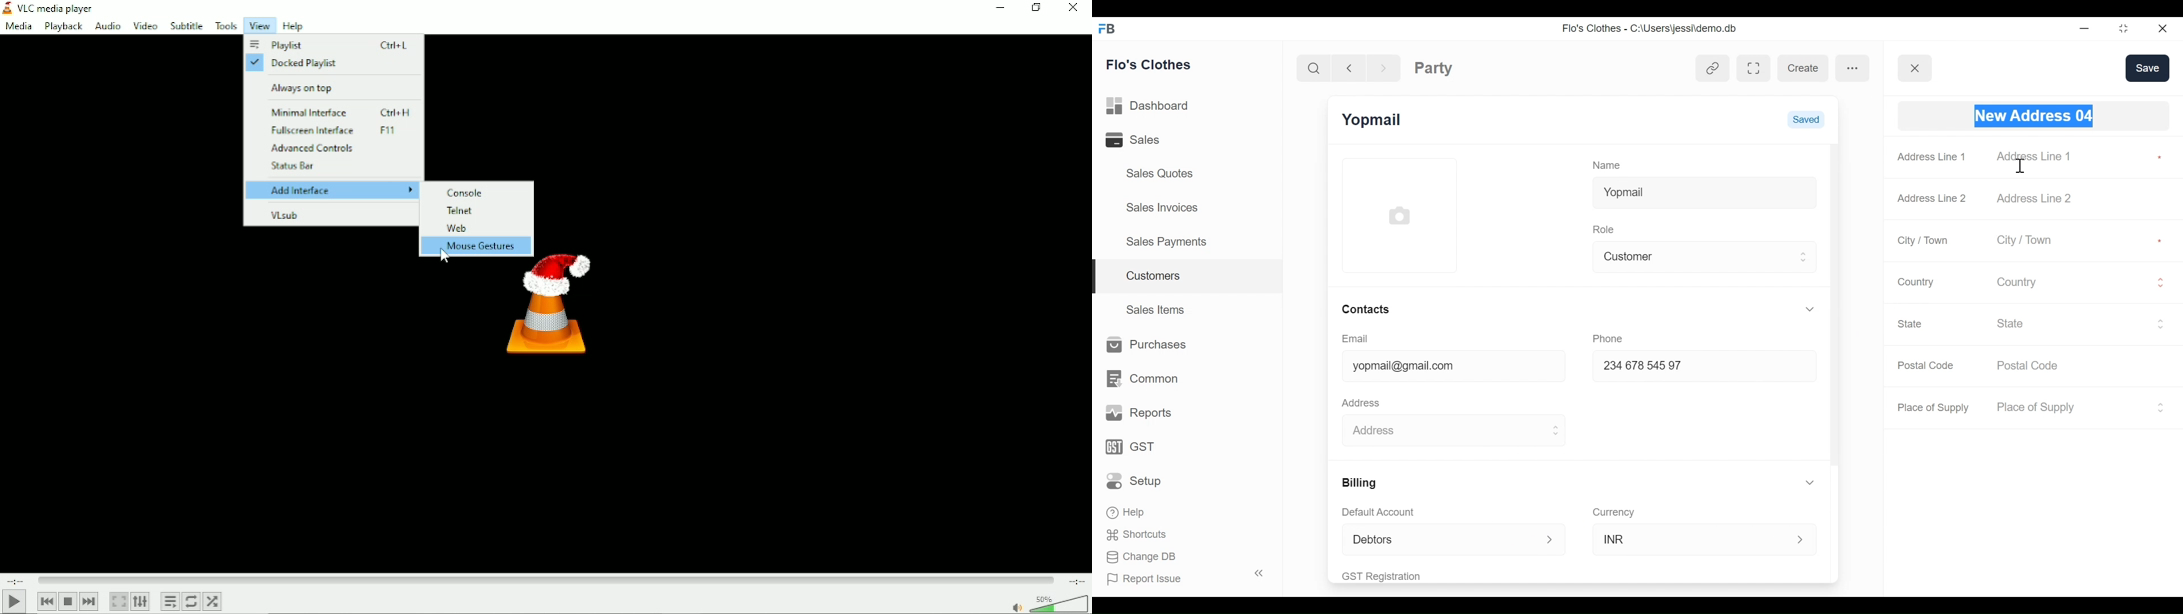 The width and height of the screenshot is (2184, 616). What do you see at coordinates (190, 602) in the screenshot?
I see `Toggle between loop all, loop one and no loop` at bounding box center [190, 602].